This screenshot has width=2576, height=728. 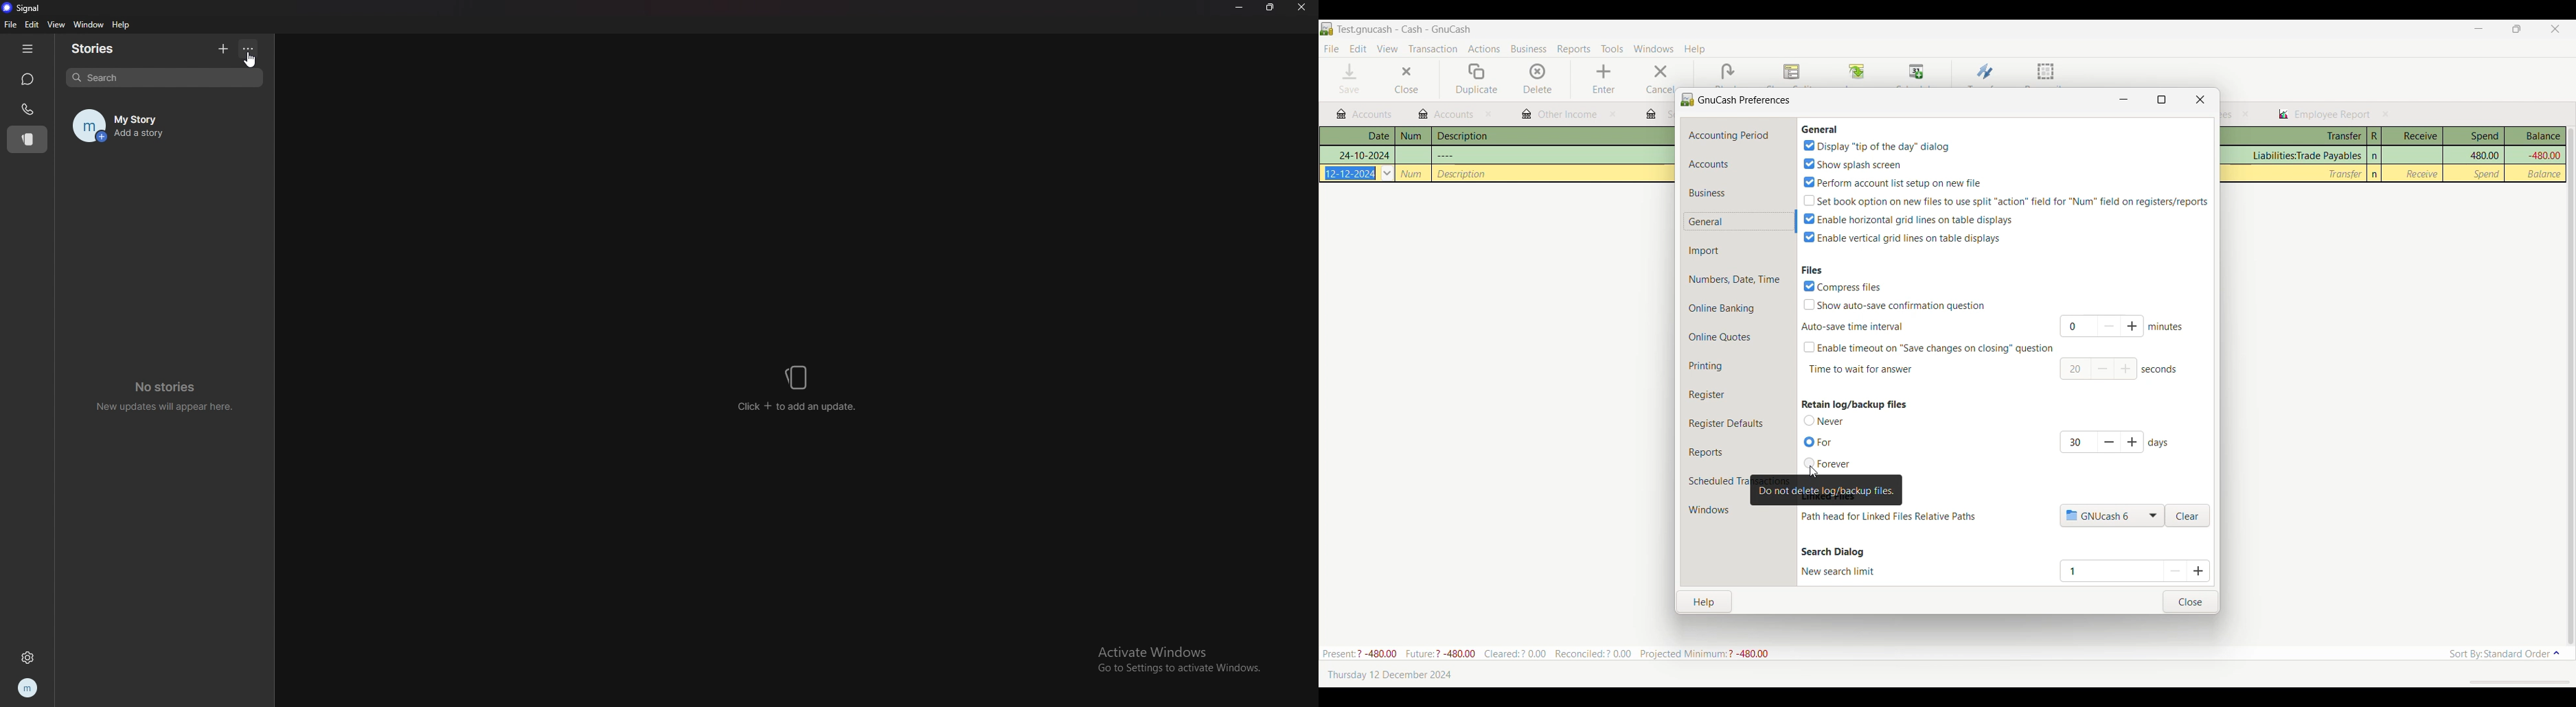 What do you see at coordinates (2484, 154) in the screenshot?
I see `Spend column` at bounding box center [2484, 154].